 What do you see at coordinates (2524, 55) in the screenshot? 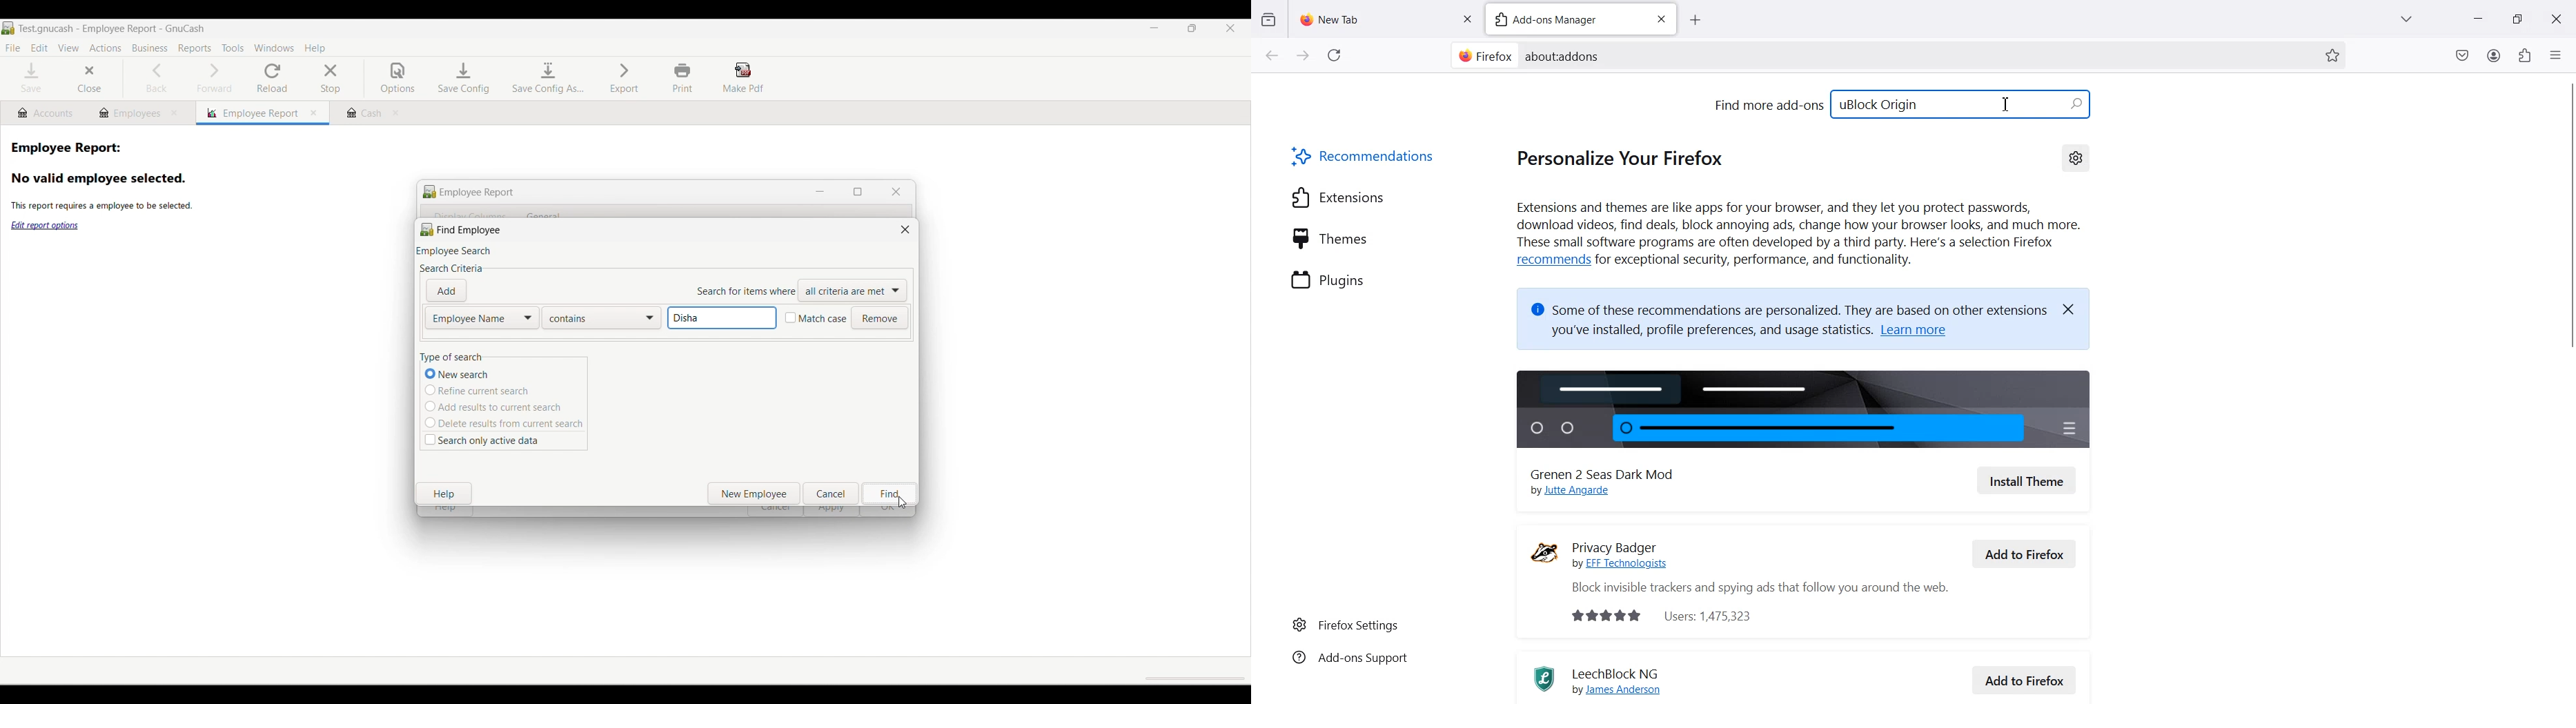
I see `Extensions` at bounding box center [2524, 55].